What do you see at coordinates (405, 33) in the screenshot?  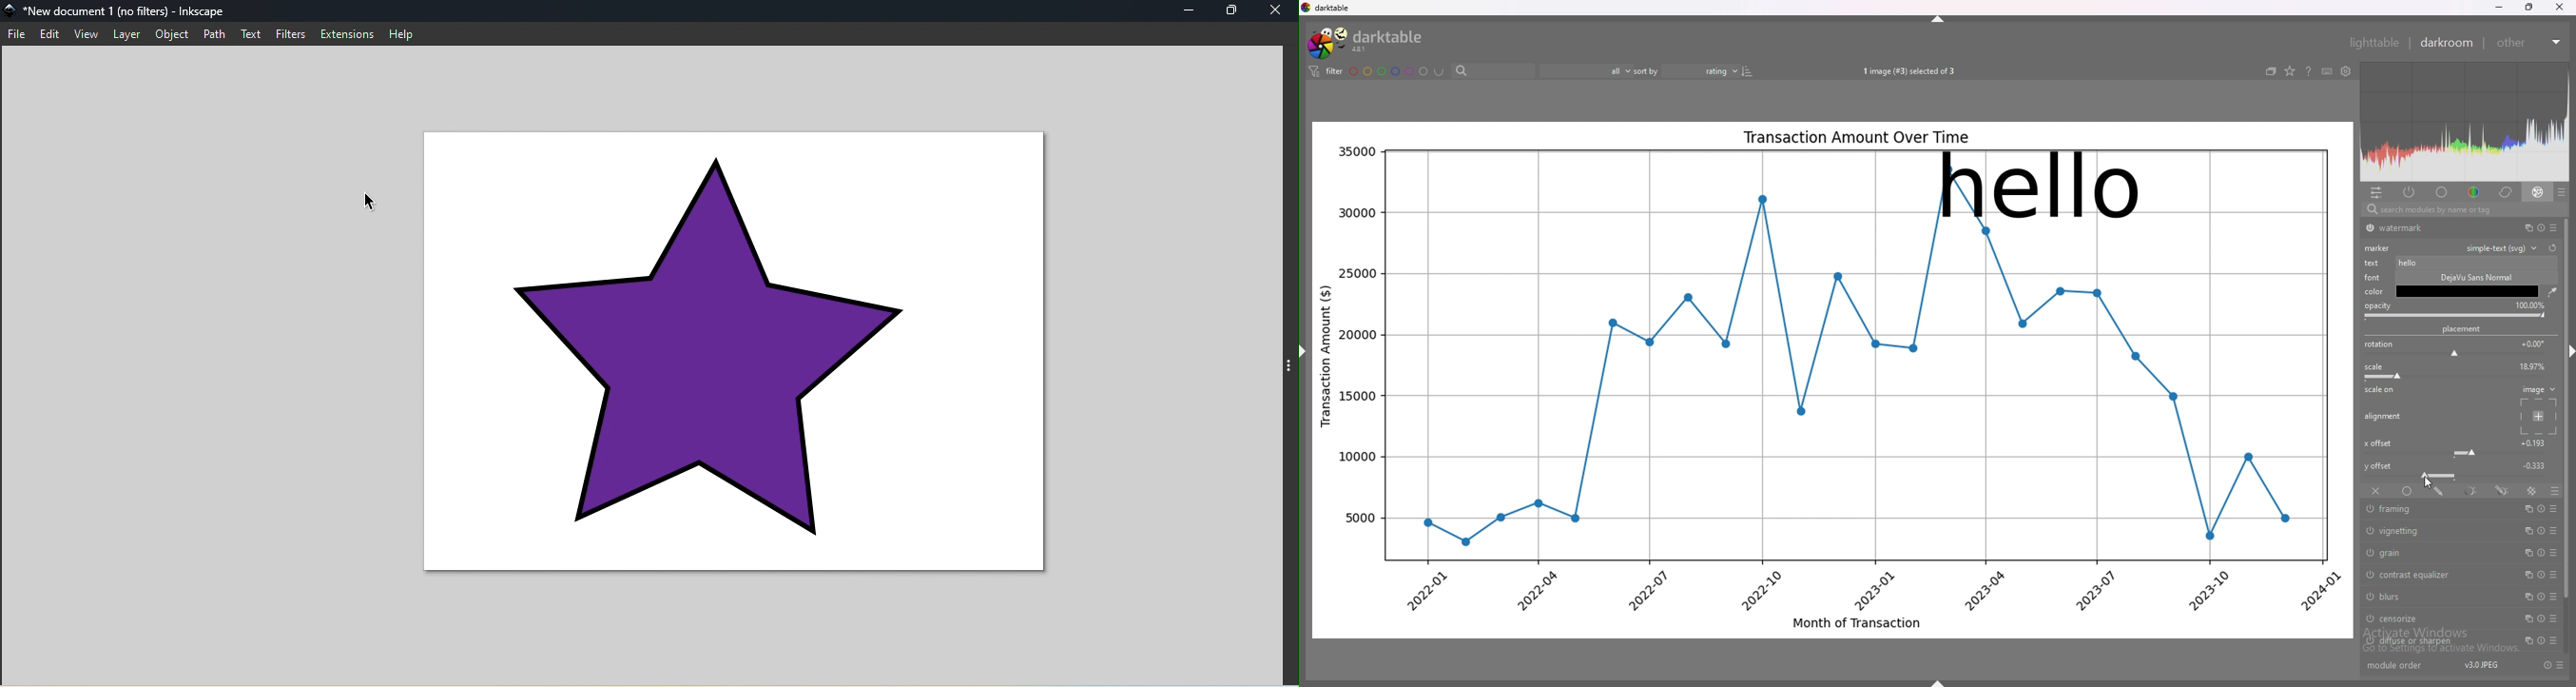 I see `help` at bounding box center [405, 33].